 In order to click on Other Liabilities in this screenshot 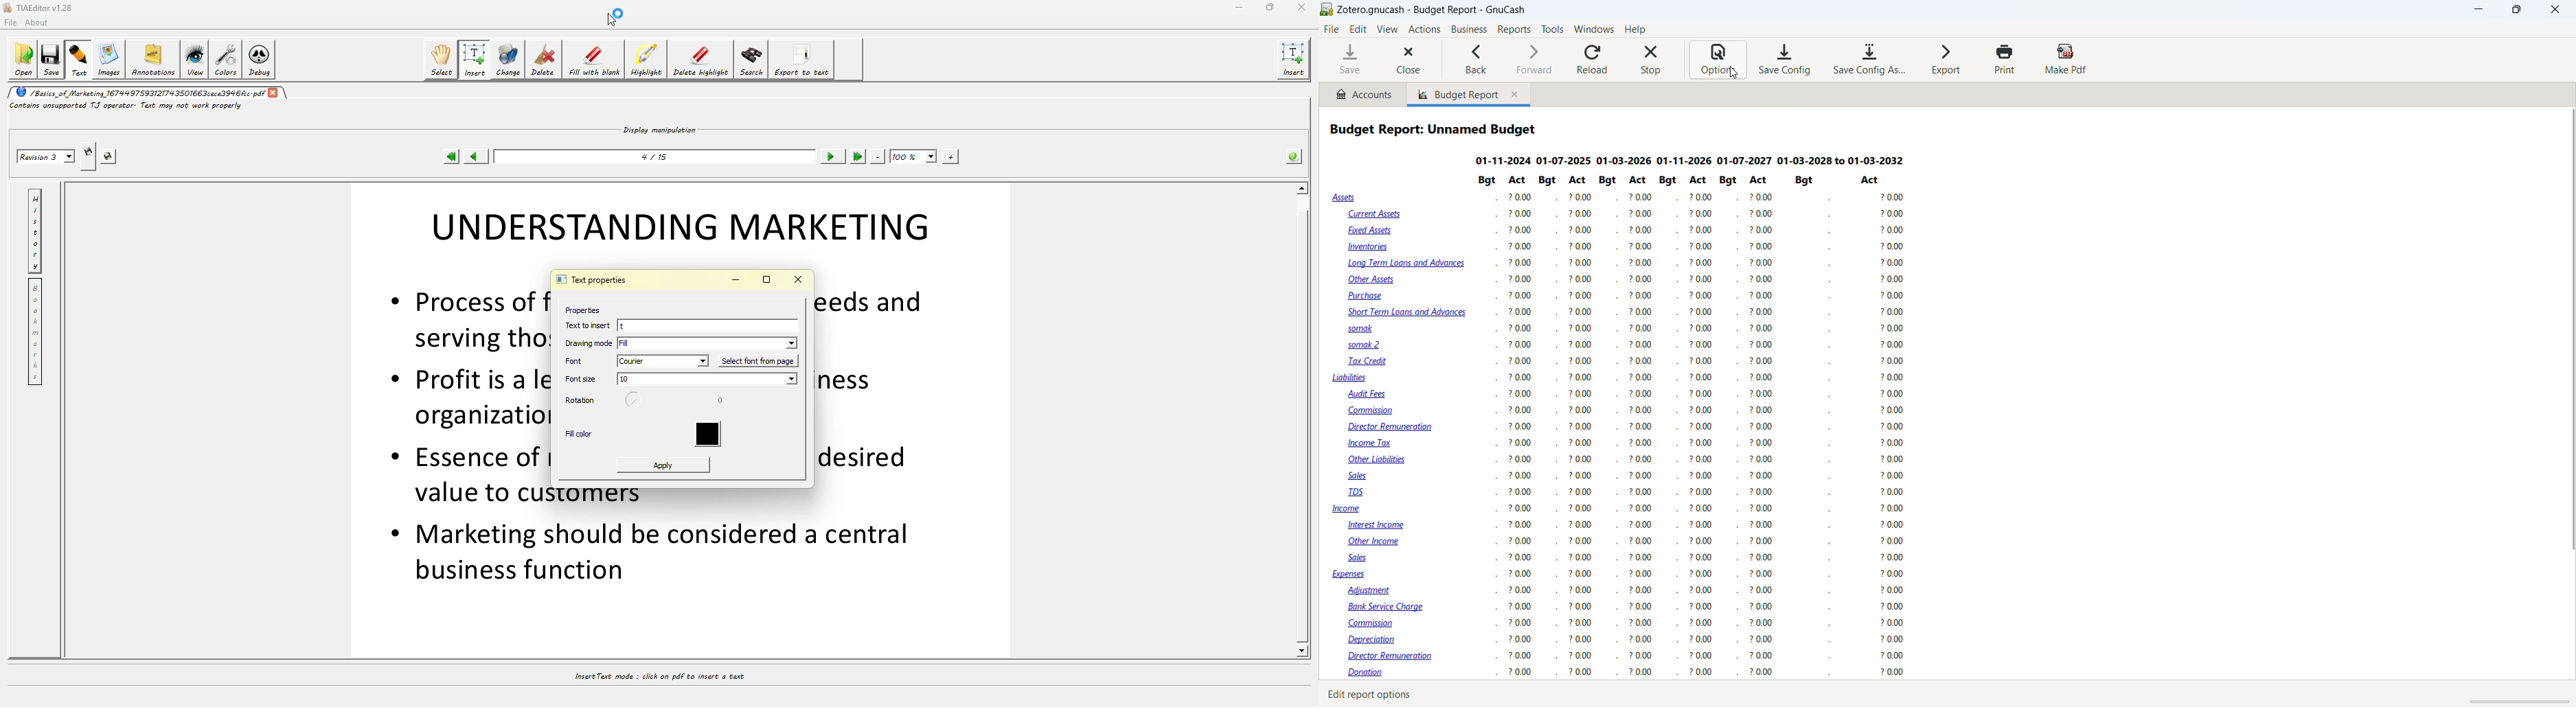, I will do `click(1380, 460)`.